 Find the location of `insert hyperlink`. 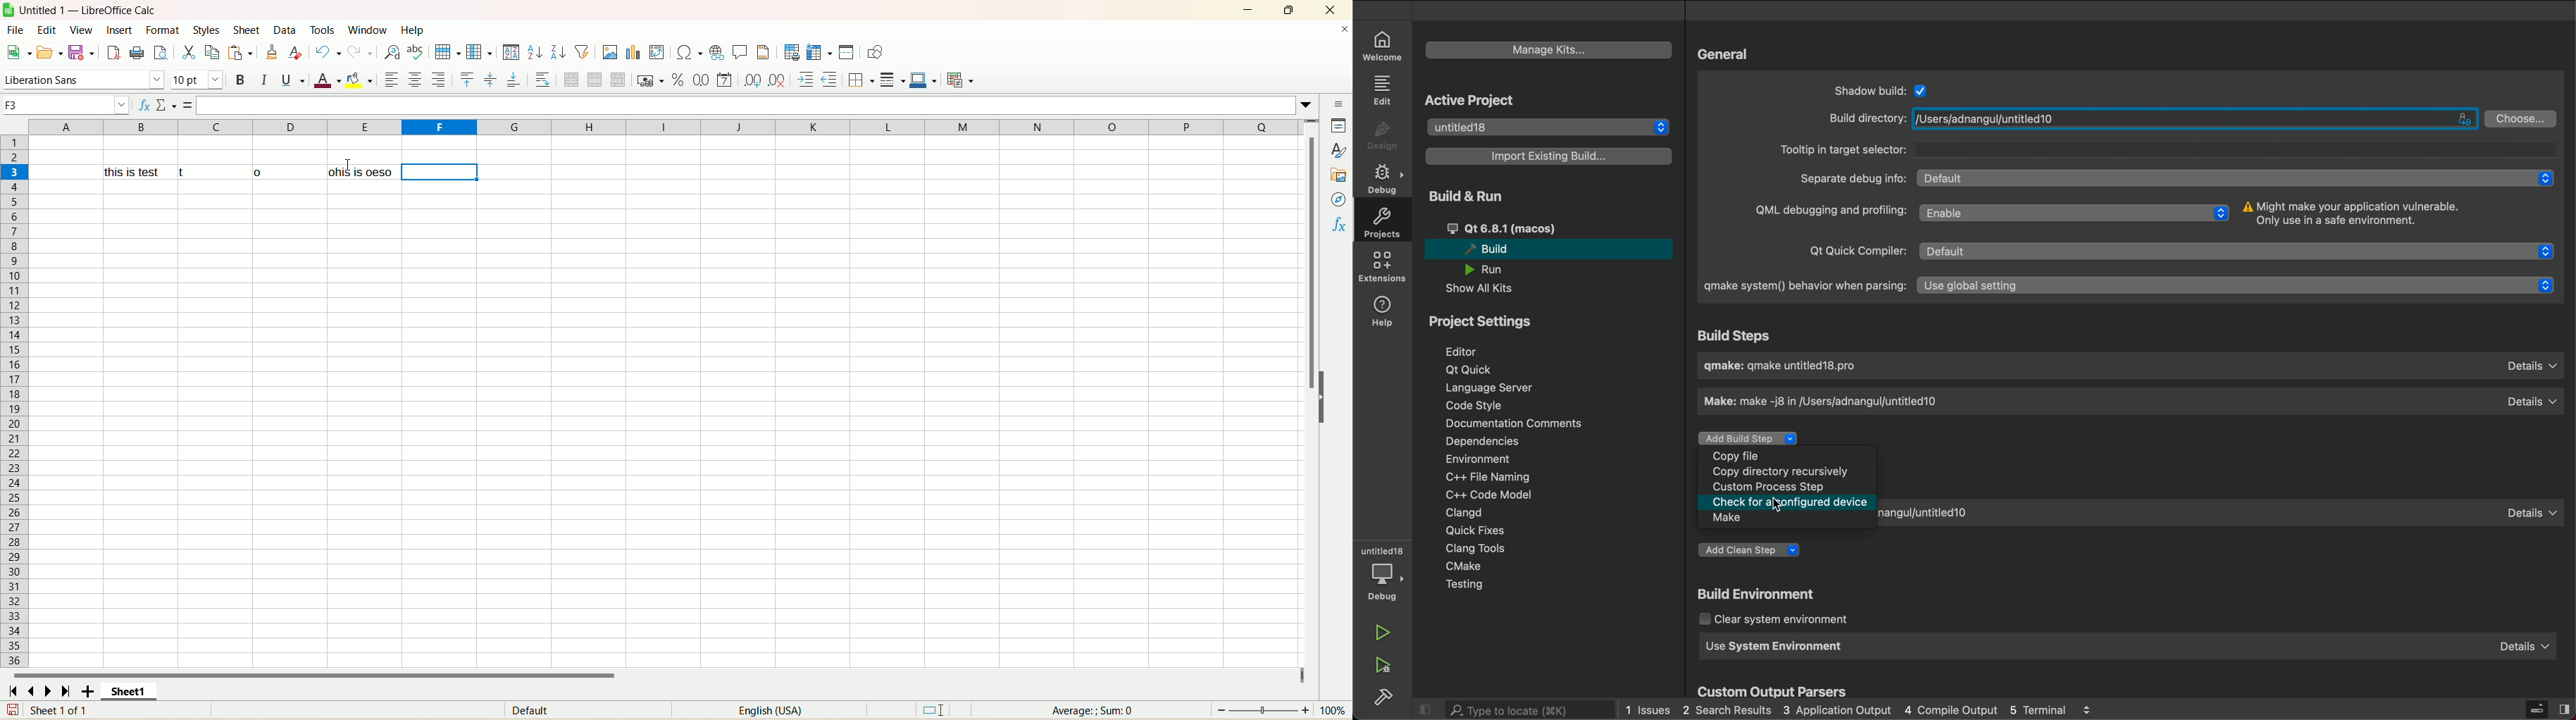

insert hyperlink is located at coordinates (716, 52).